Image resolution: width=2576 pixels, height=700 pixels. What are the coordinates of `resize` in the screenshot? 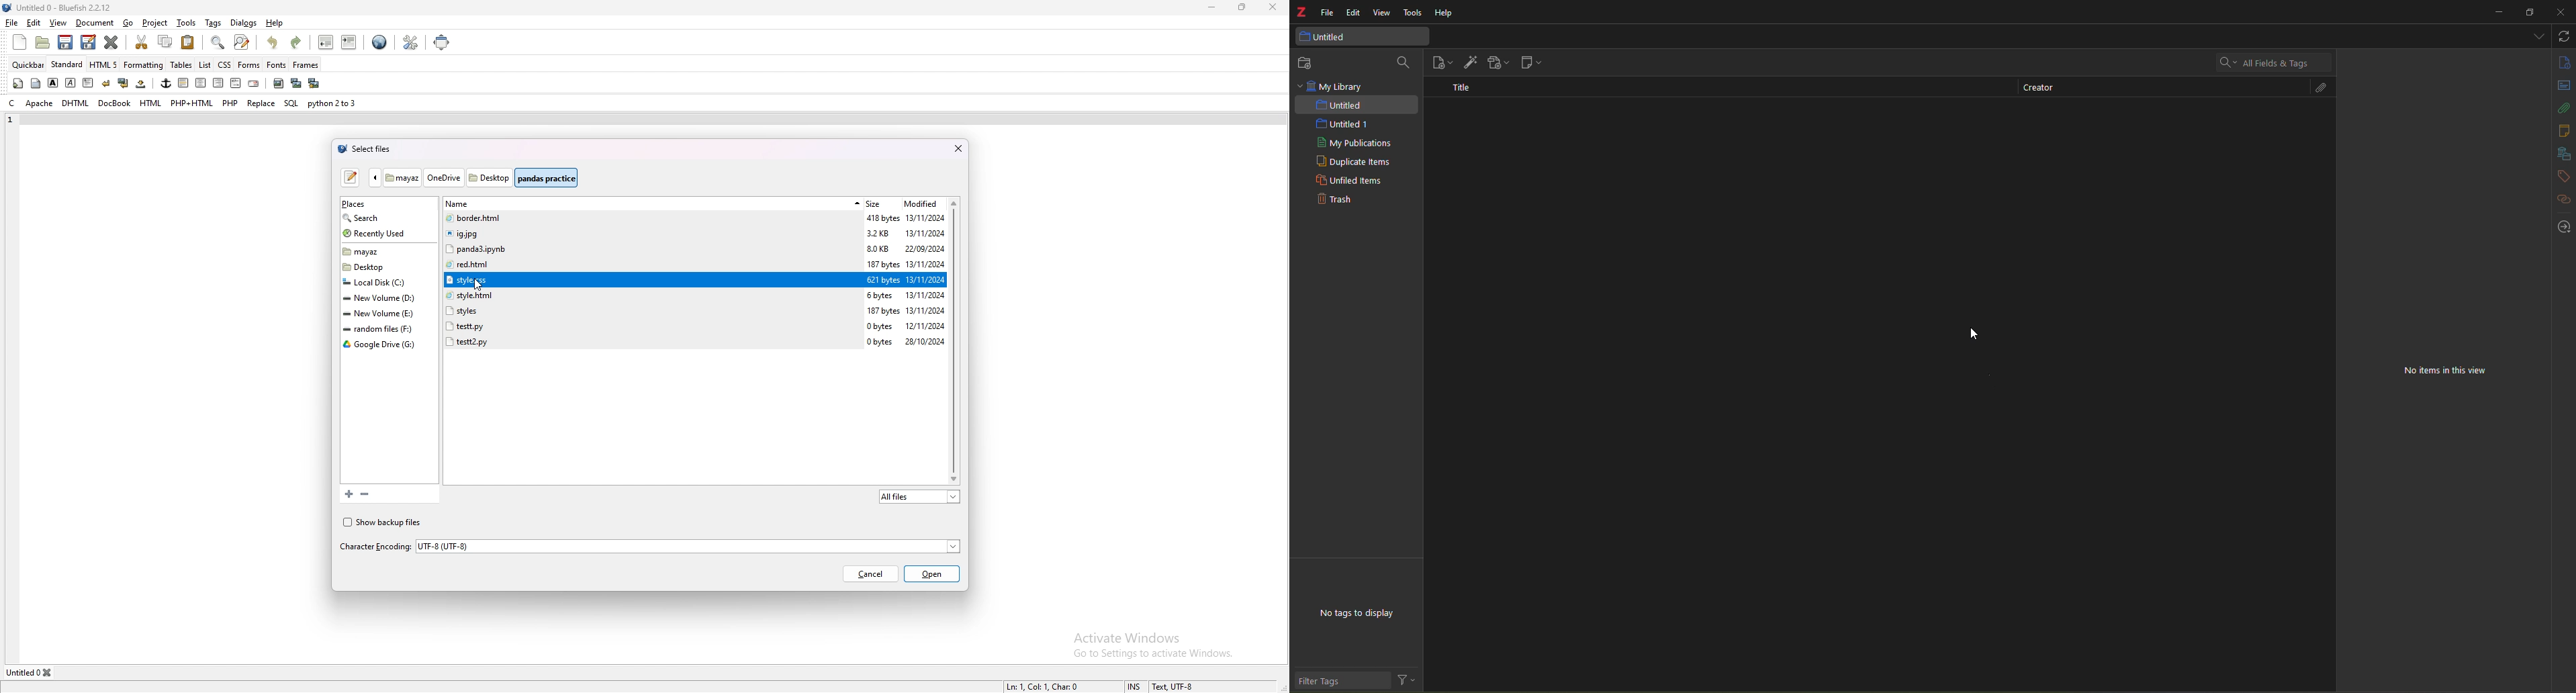 It's located at (1242, 7).